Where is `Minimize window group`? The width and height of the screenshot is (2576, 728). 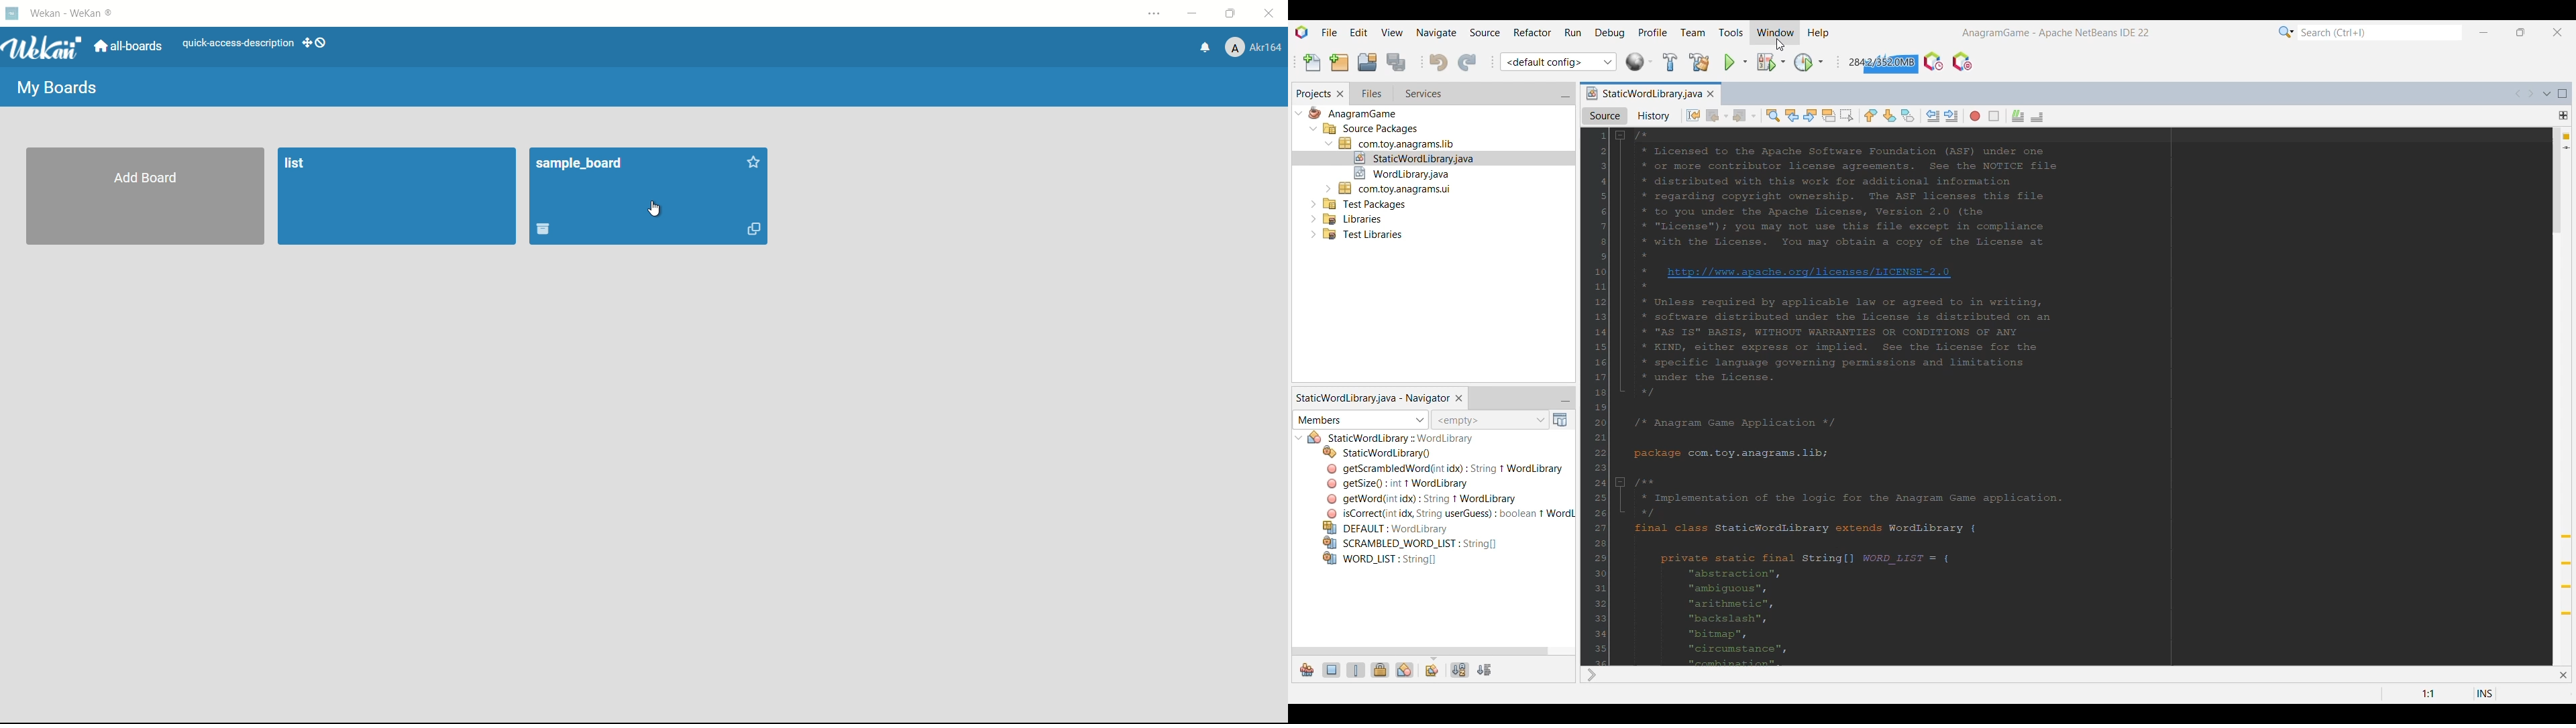 Minimize window group is located at coordinates (1565, 95).